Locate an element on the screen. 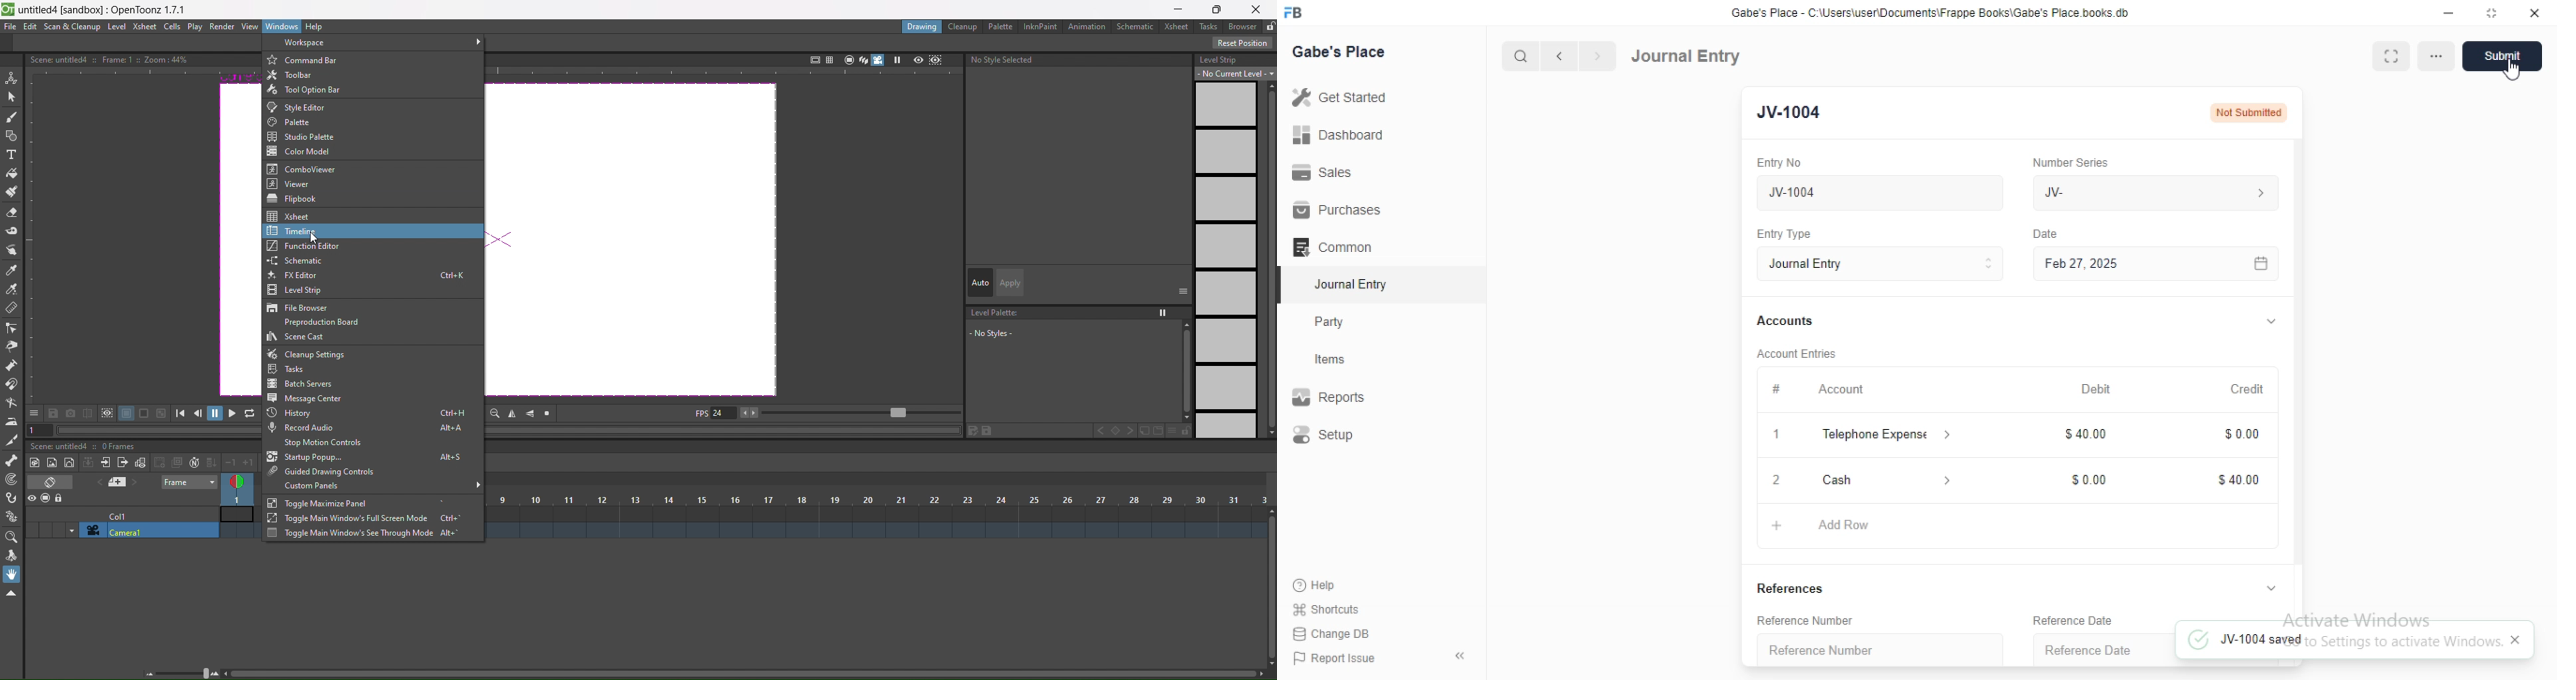 The image size is (2576, 700). # is located at coordinates (1776, 388).